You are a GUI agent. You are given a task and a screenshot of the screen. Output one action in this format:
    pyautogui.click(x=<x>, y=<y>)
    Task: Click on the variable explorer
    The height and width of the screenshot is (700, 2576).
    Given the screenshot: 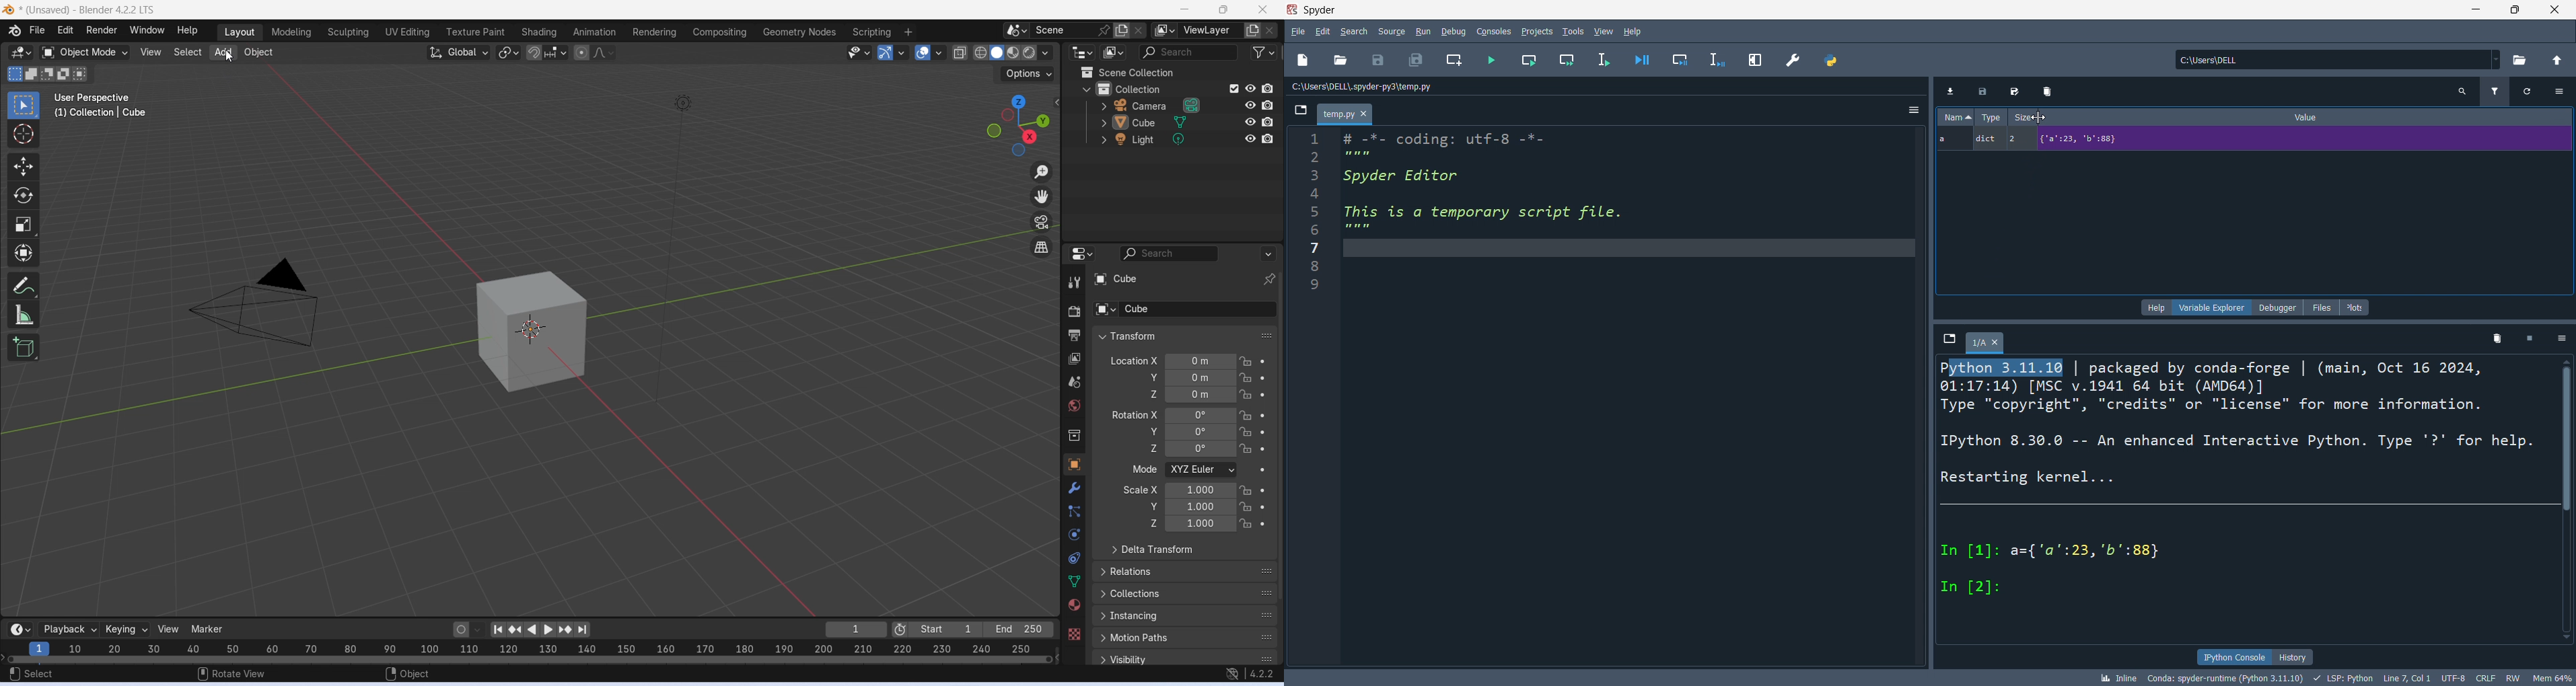 What is the action you would take?
    pyautogui.click(x=2211, y=307)
    